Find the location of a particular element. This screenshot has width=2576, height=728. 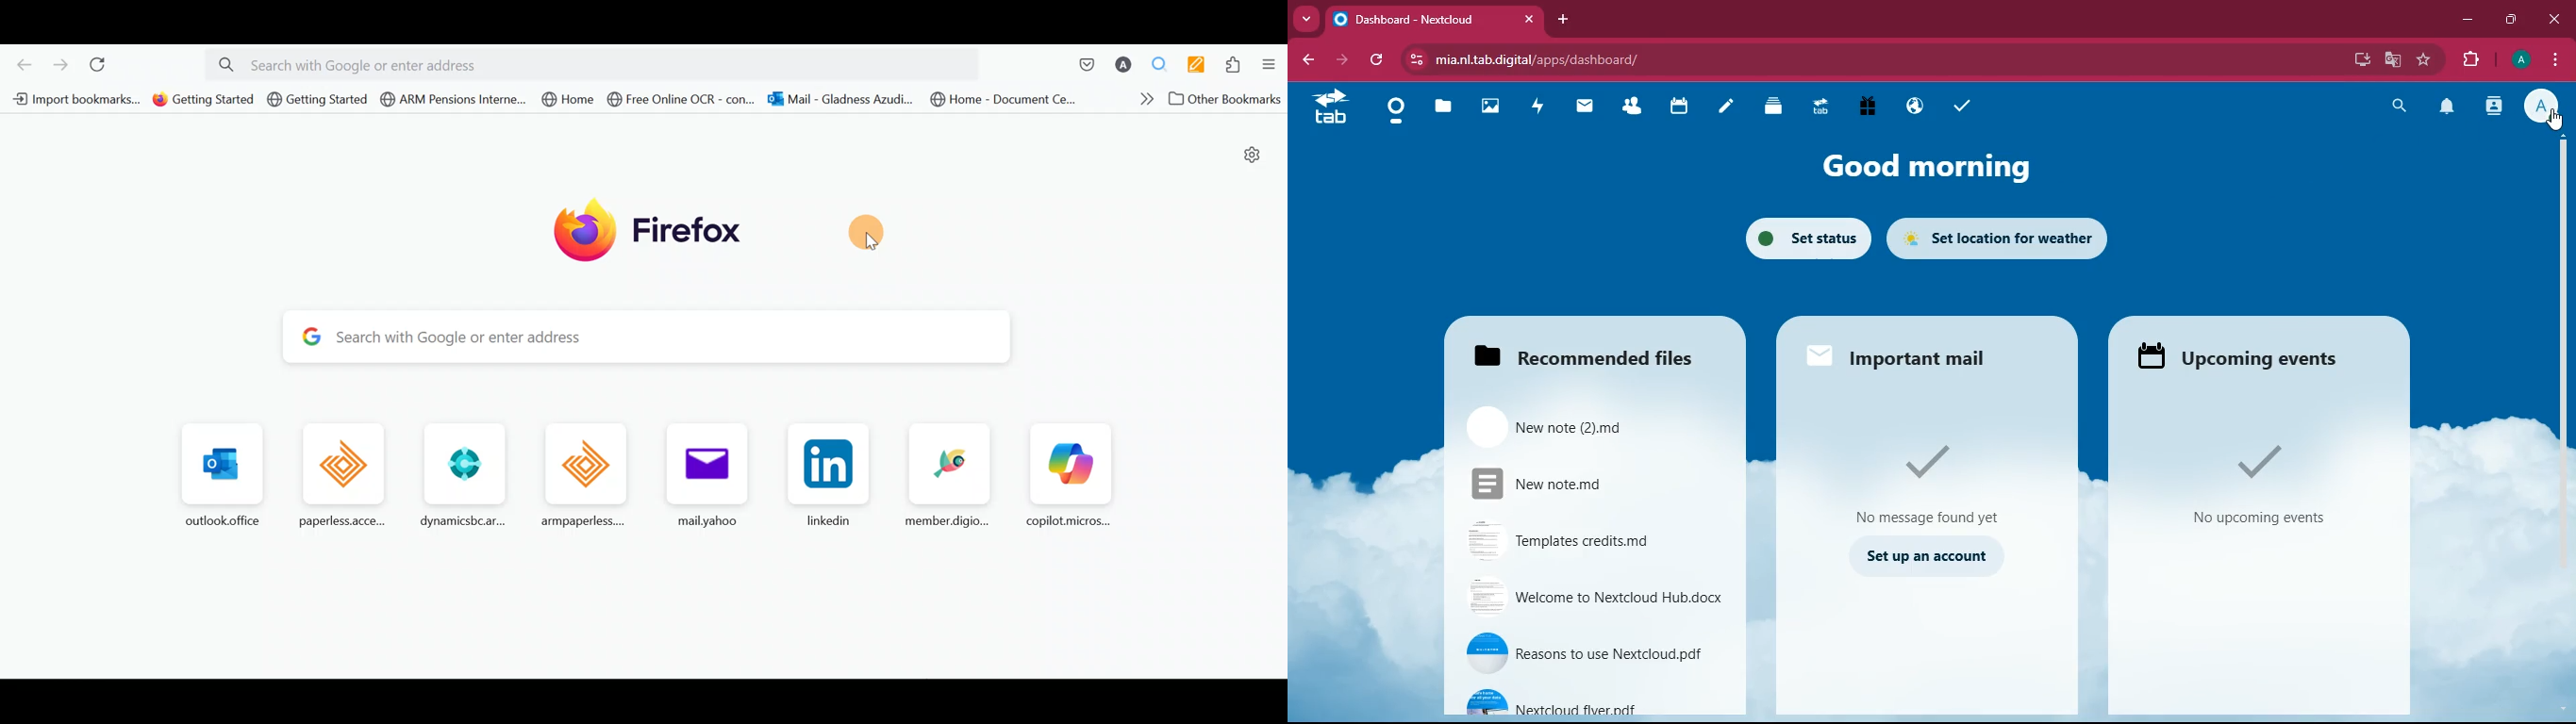

set location for weather is located at coordinates (1997, 238).